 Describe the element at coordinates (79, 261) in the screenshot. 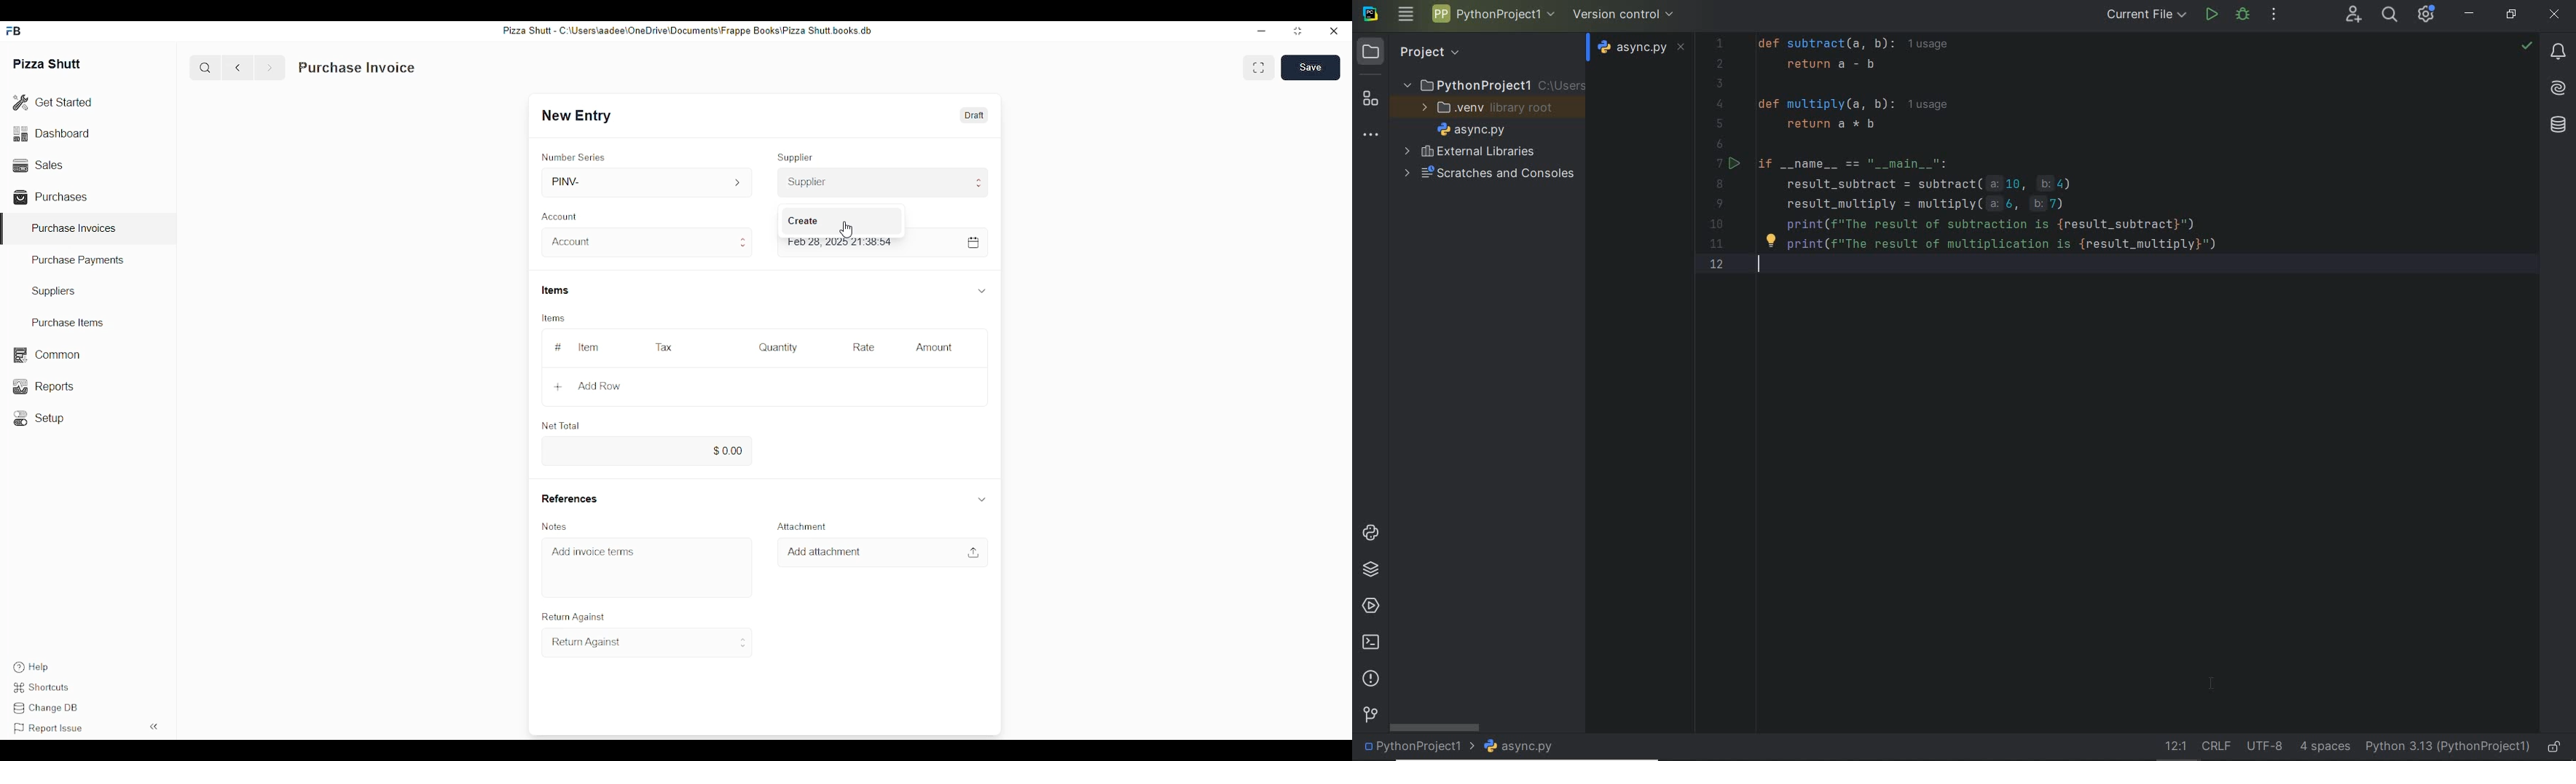

I see `Purchase Payments` at that location.